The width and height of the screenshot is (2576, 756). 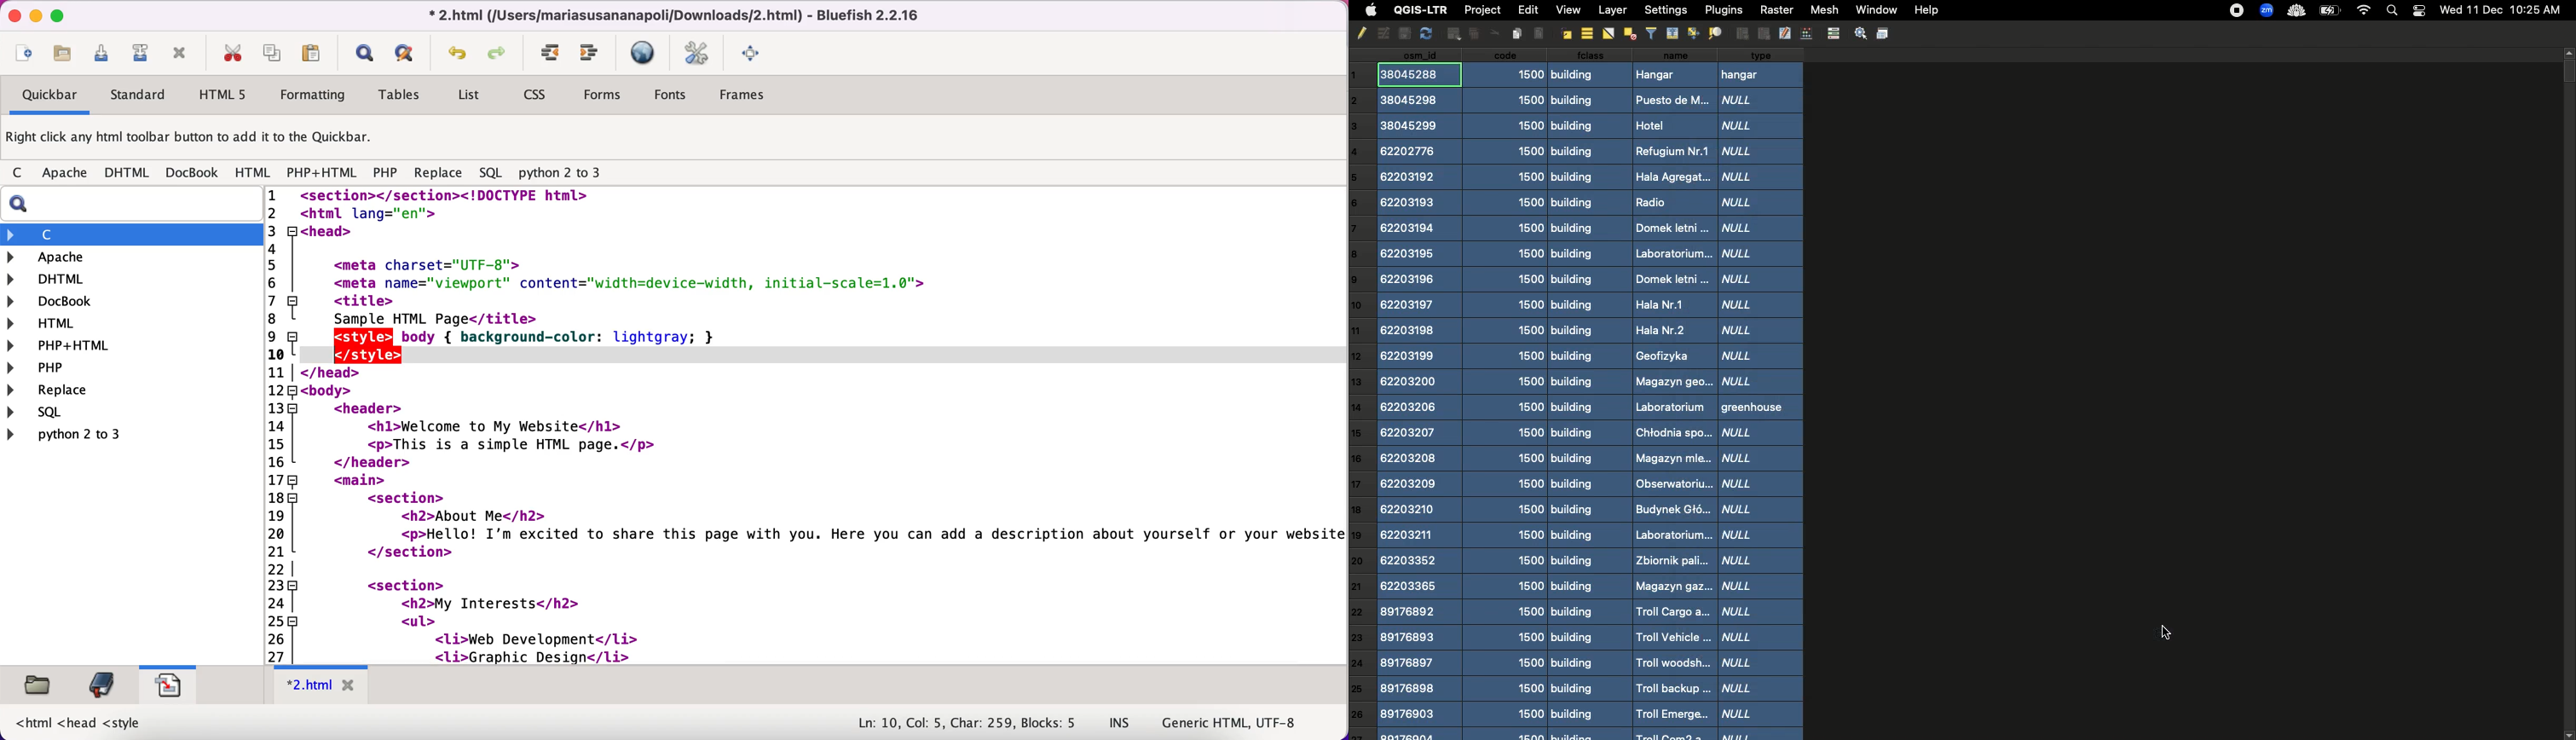 I want to click on Group Objects, so click(x=1741, y=33).